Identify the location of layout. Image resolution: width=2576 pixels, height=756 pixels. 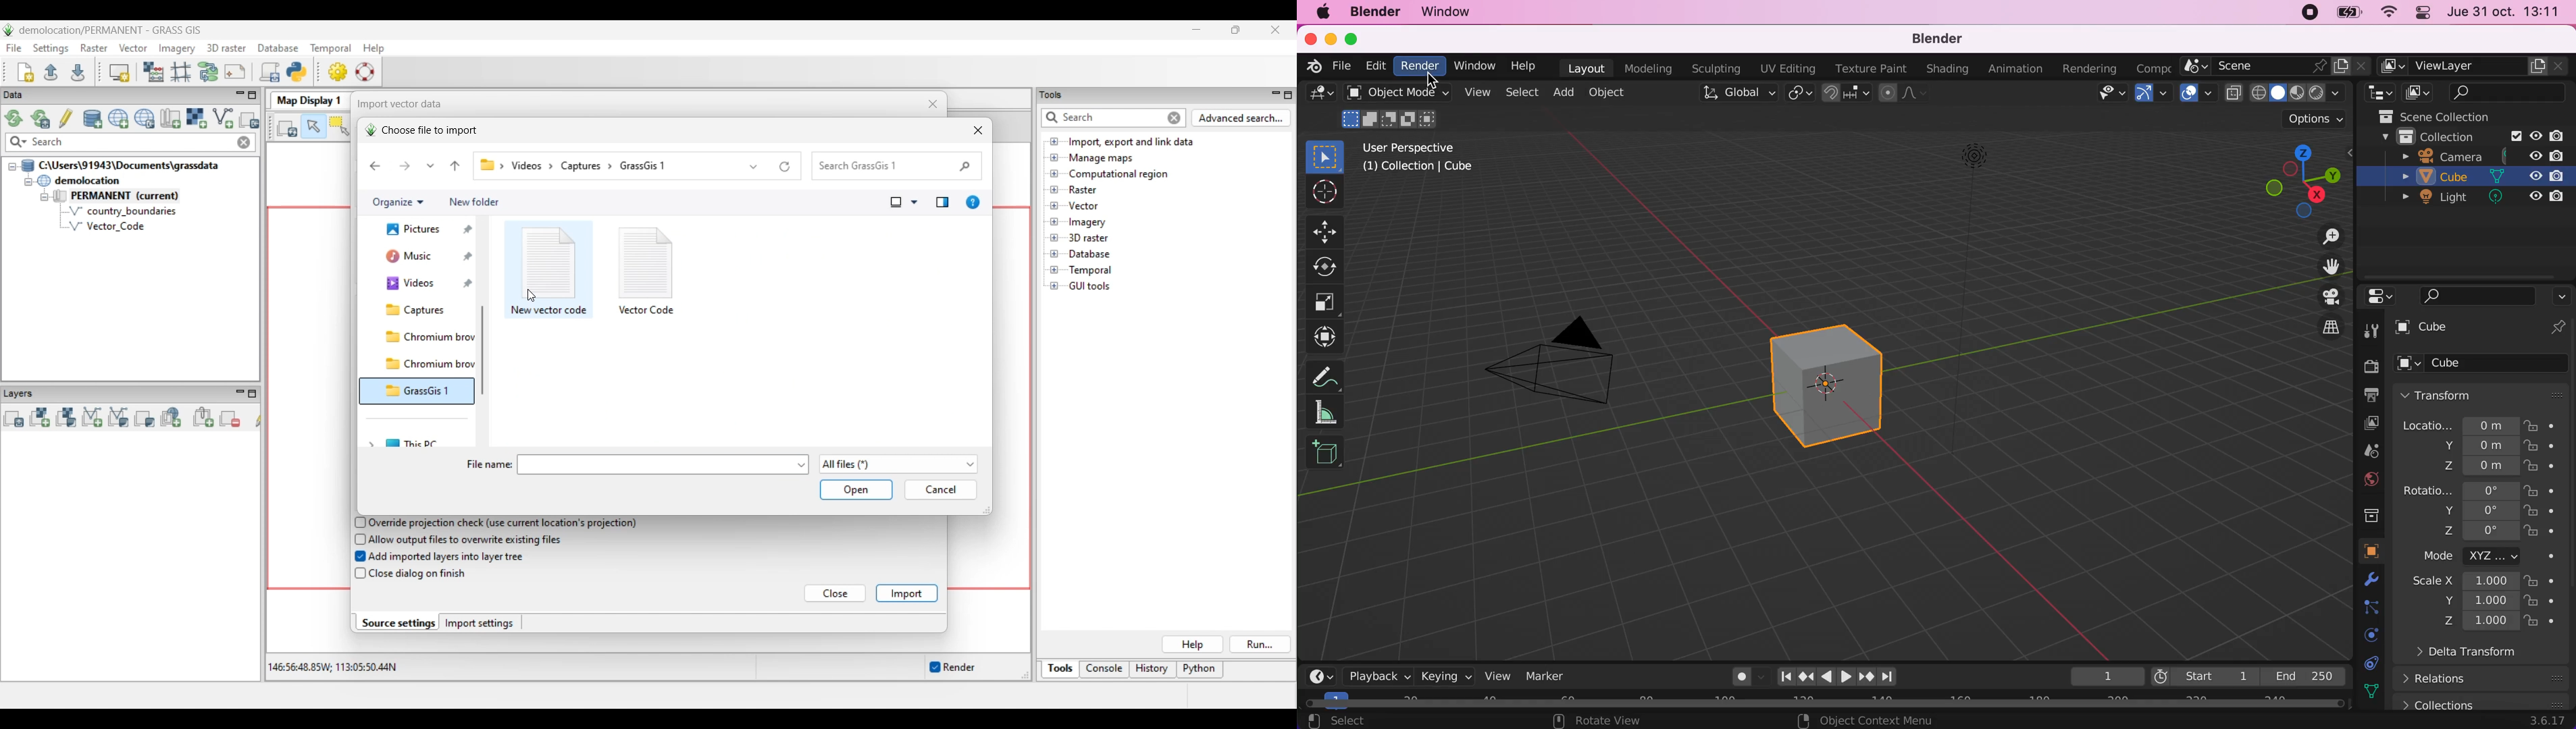
(1587, 68).